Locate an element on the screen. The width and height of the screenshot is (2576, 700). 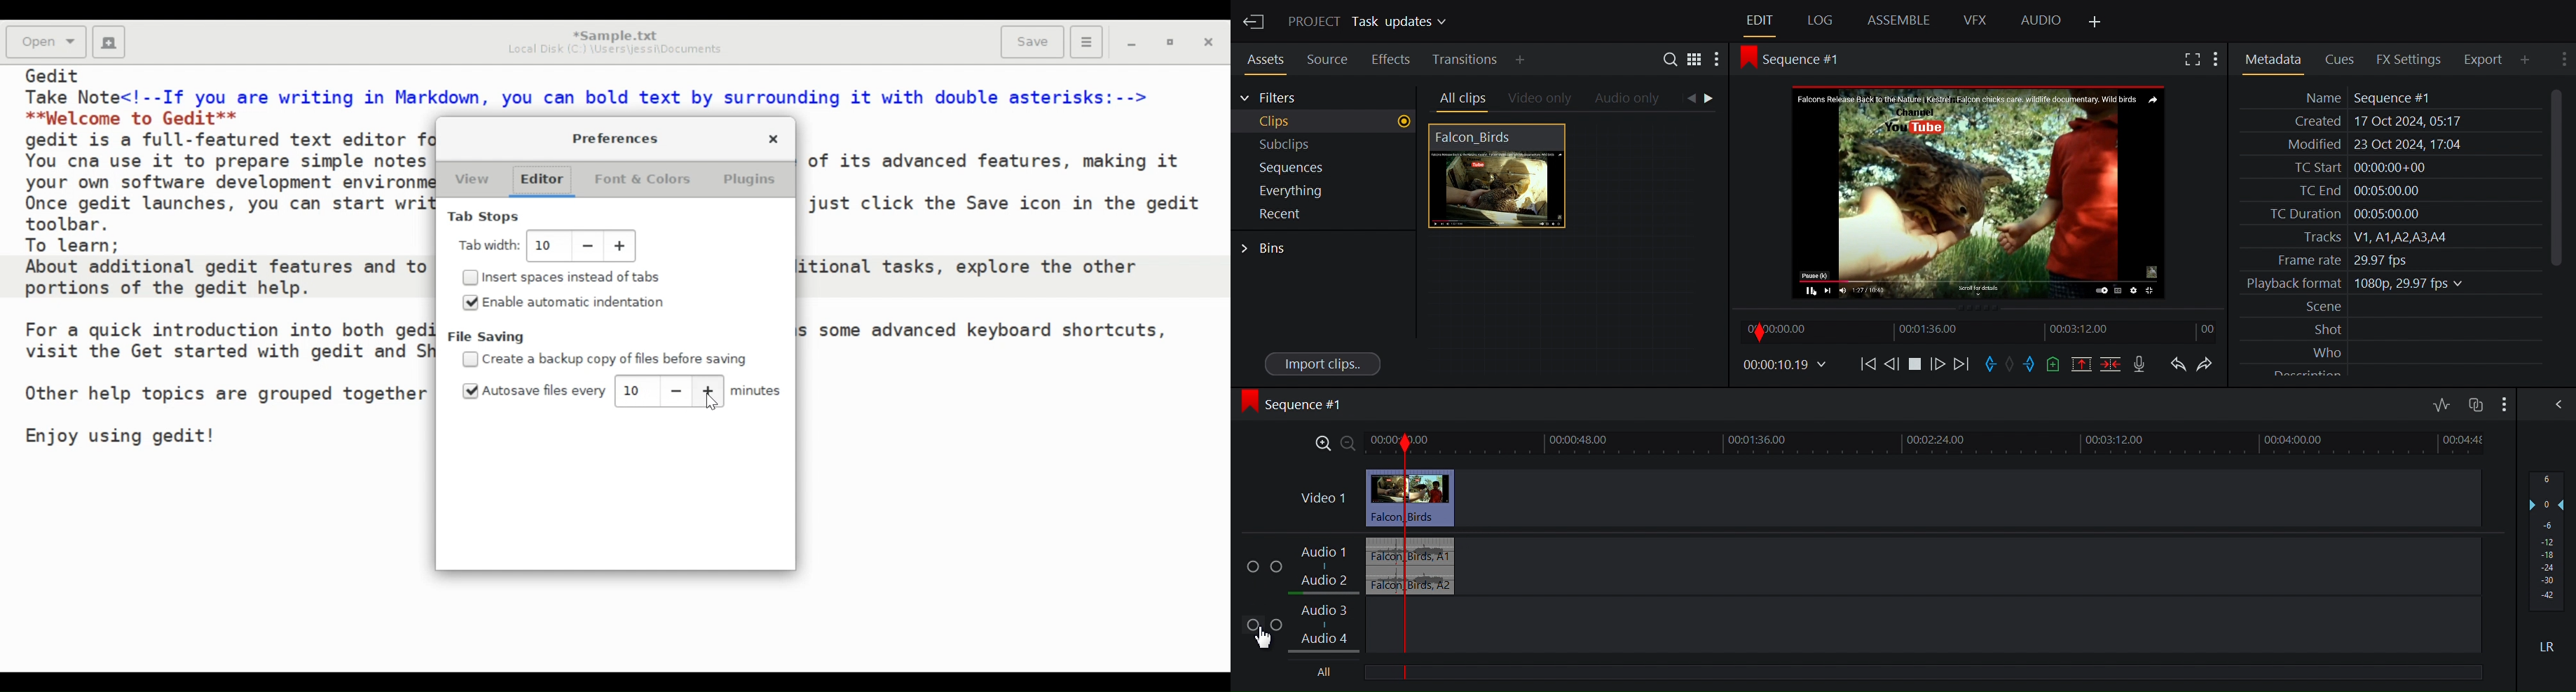
Clip Thumbnail is located at coordinates (1569, 251).